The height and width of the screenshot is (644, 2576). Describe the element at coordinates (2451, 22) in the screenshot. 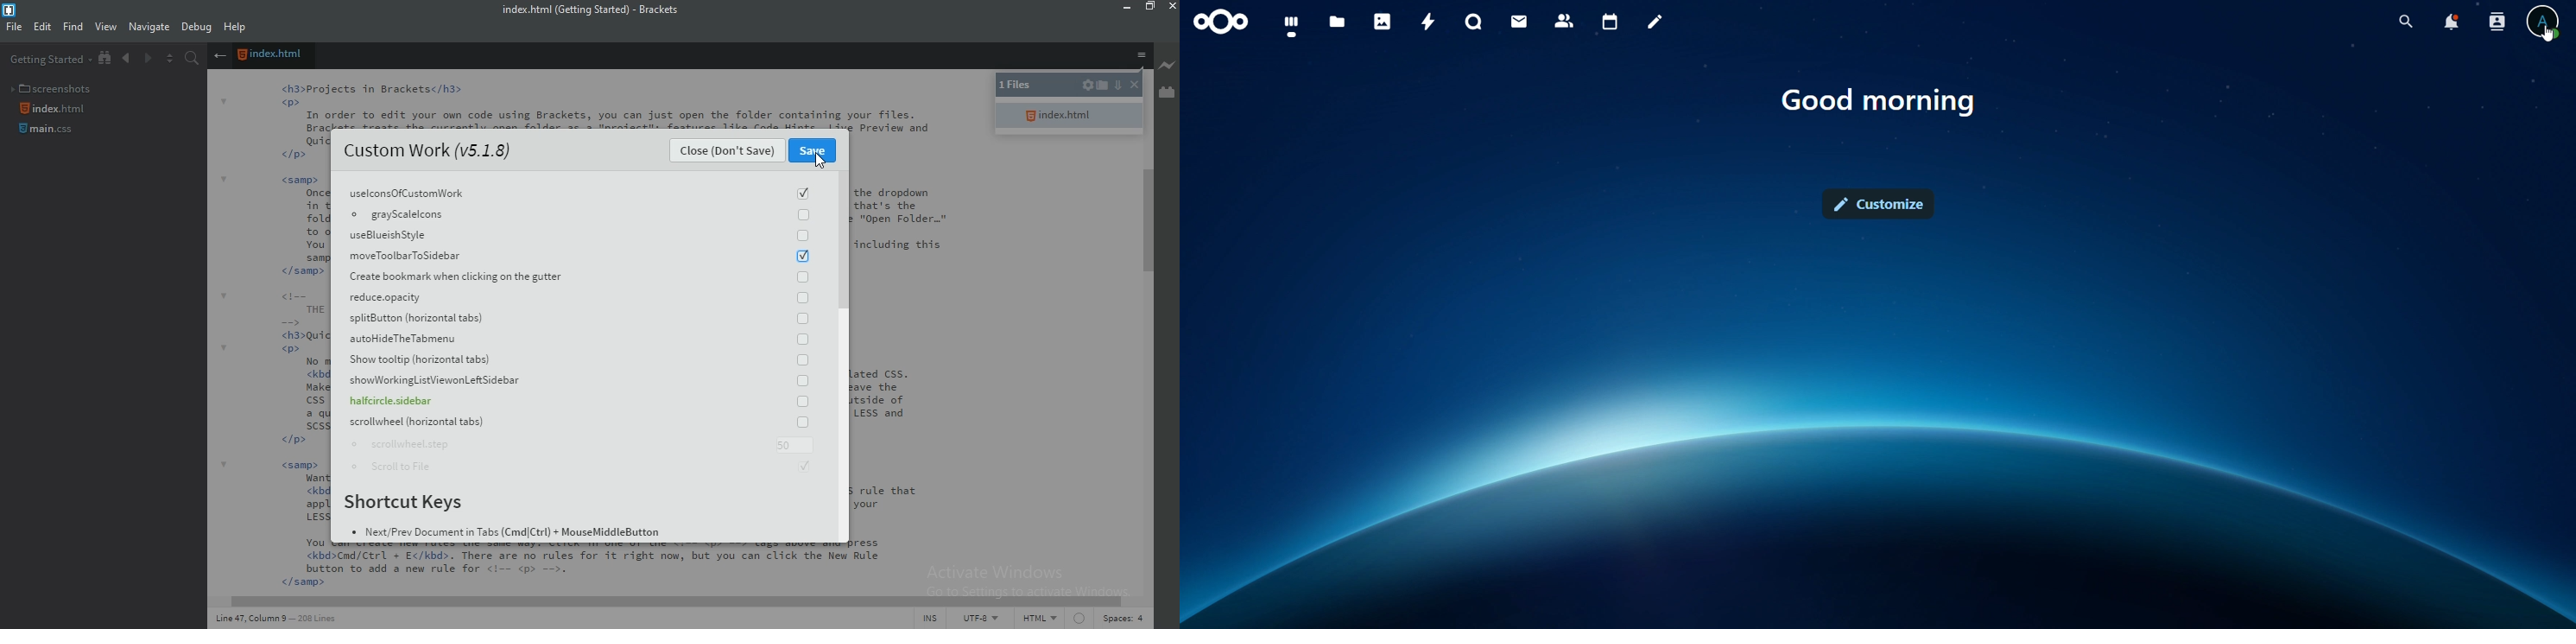

I see `notifications` at that location.